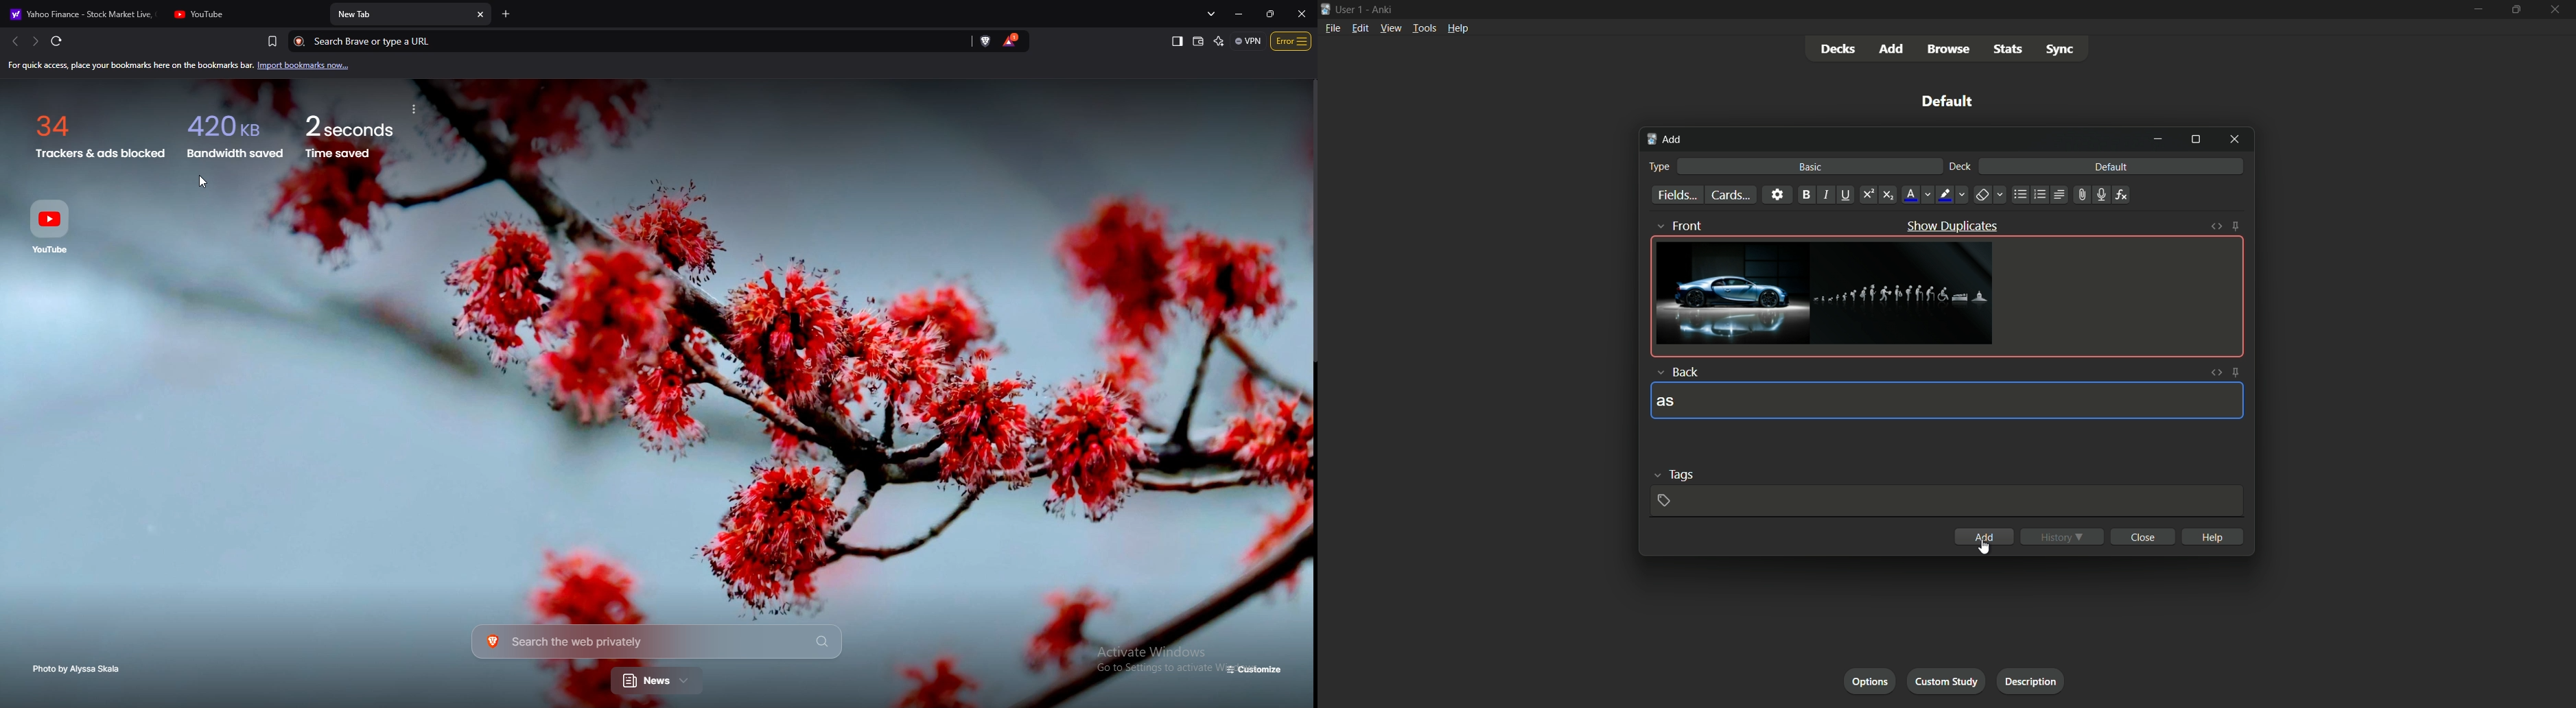 The image size is (2576, 728). Describe the element at coordinates (2021, 195) in the screenshot. I see `unordered list` at that location.